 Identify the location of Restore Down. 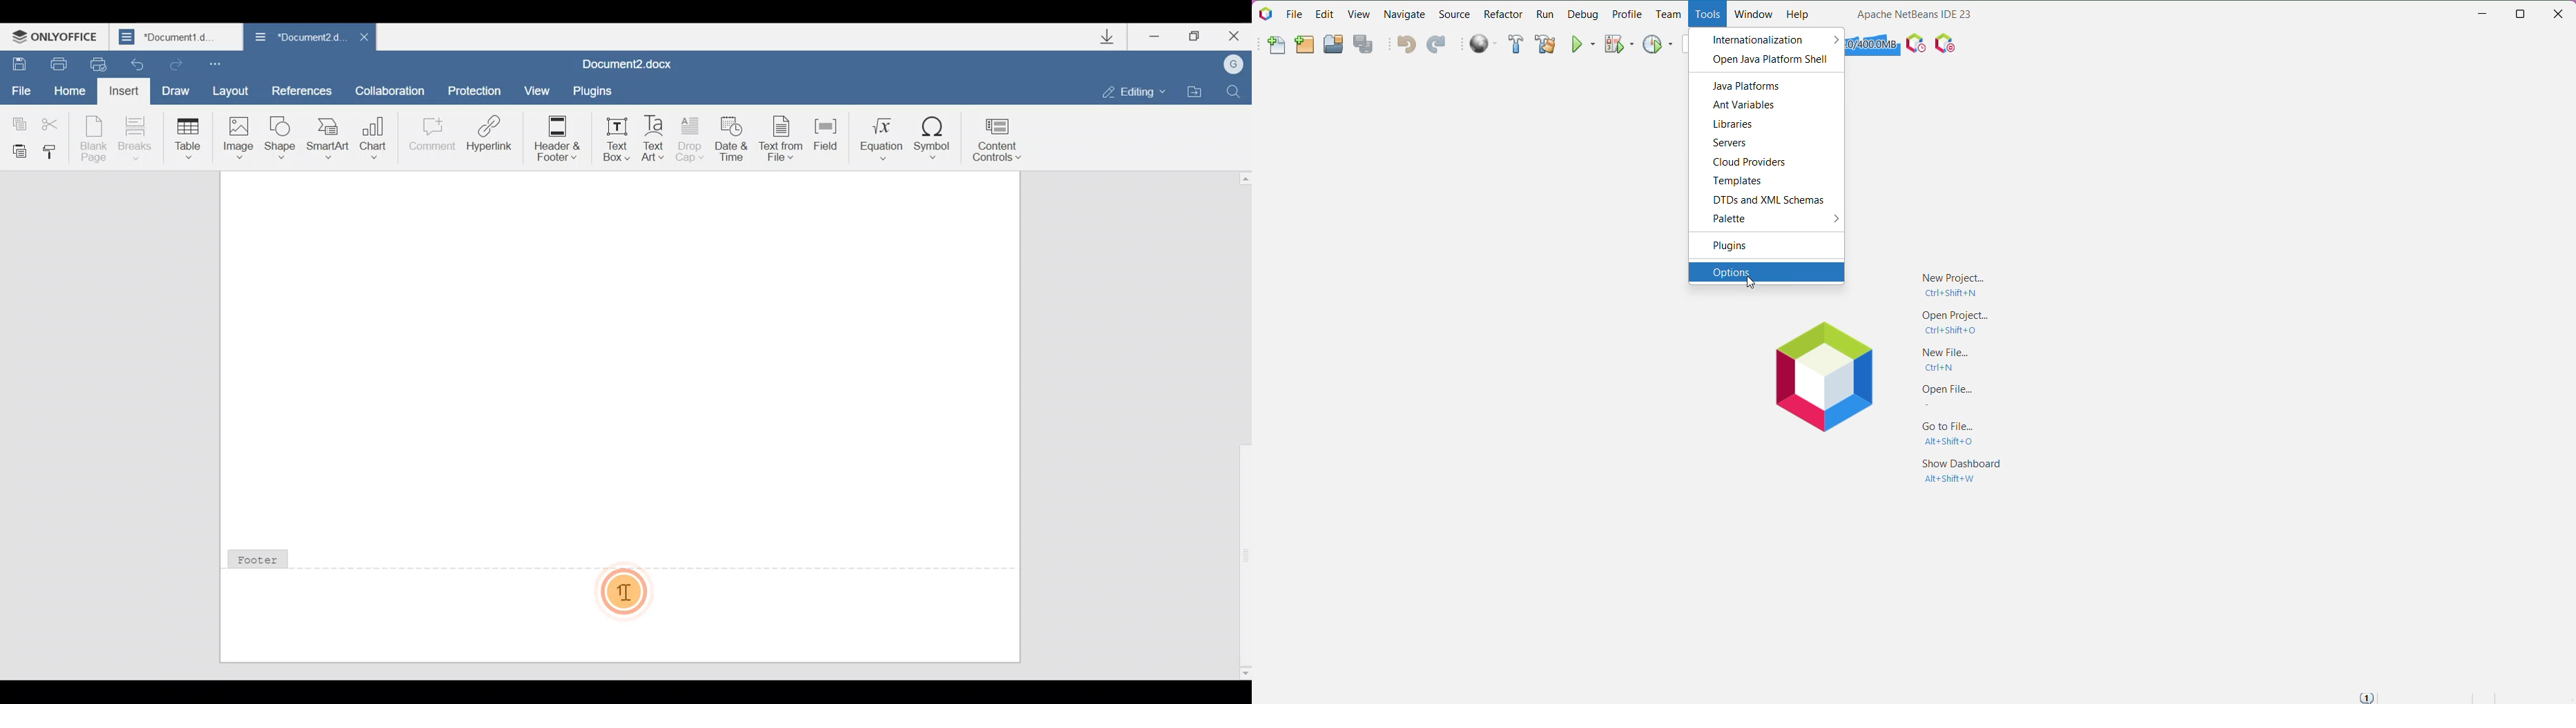
(2522, 14).